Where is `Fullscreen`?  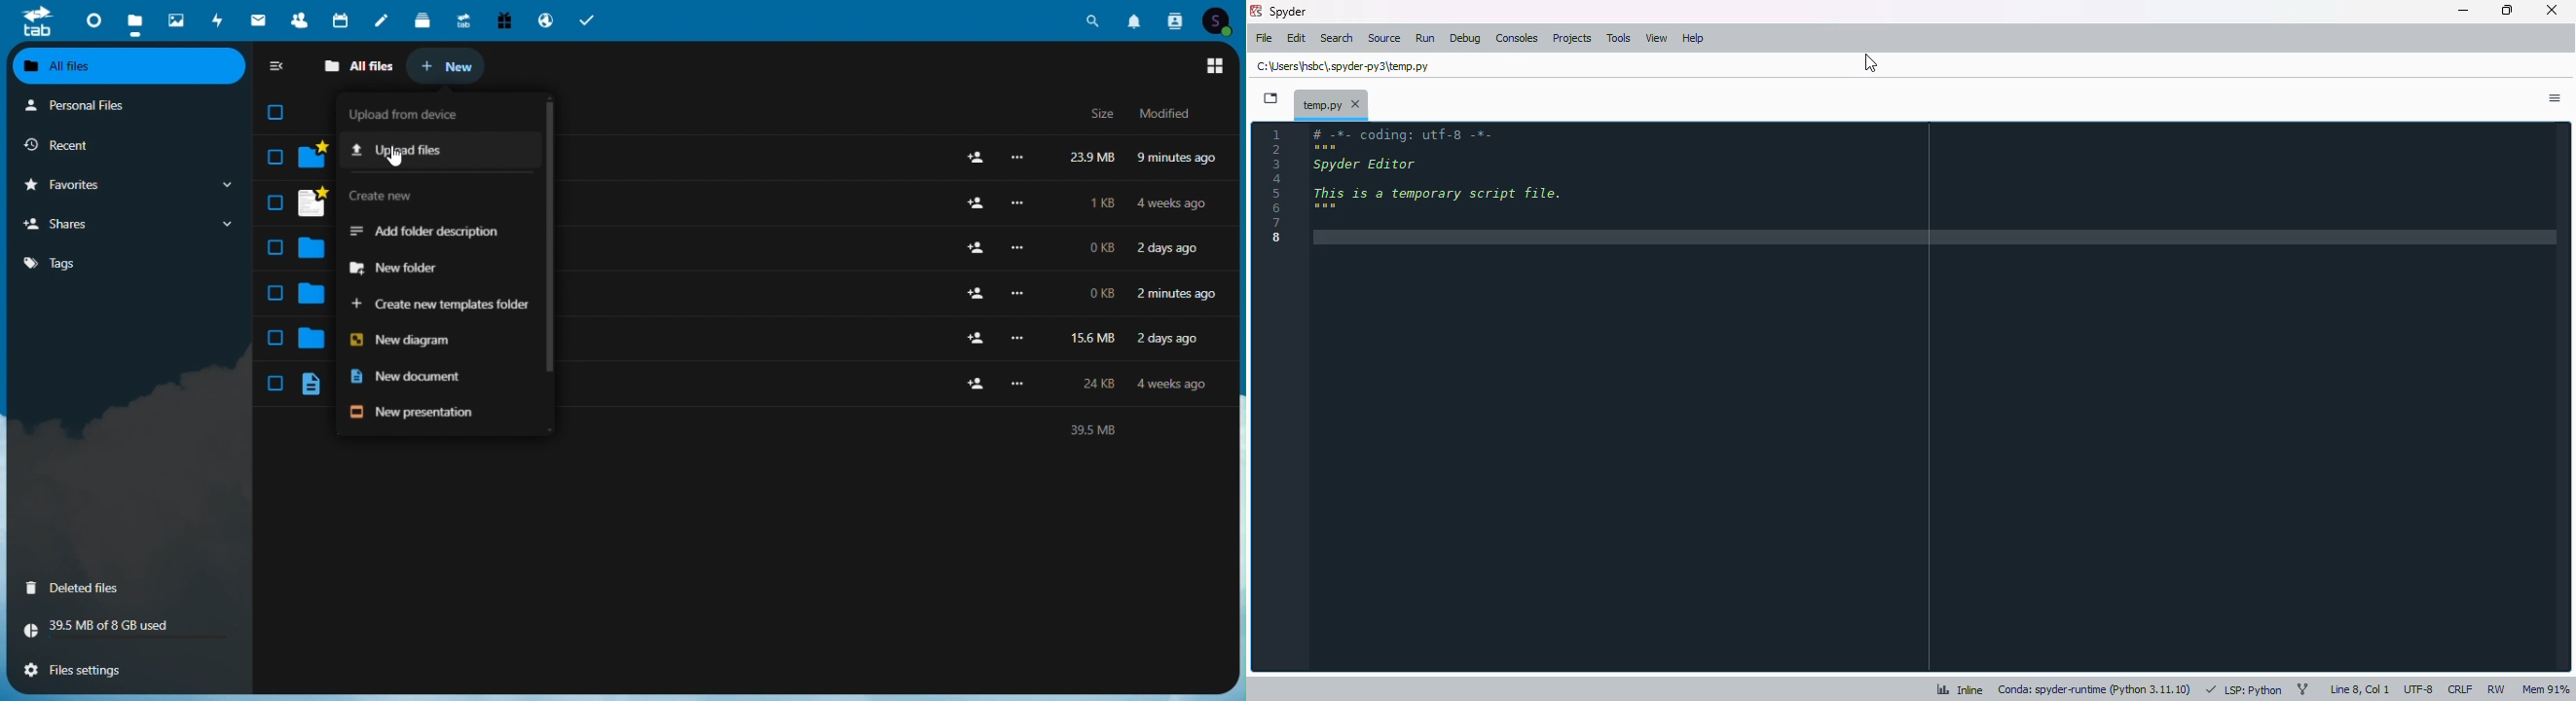 Fullscreen is located at coordinates (1271, 98).